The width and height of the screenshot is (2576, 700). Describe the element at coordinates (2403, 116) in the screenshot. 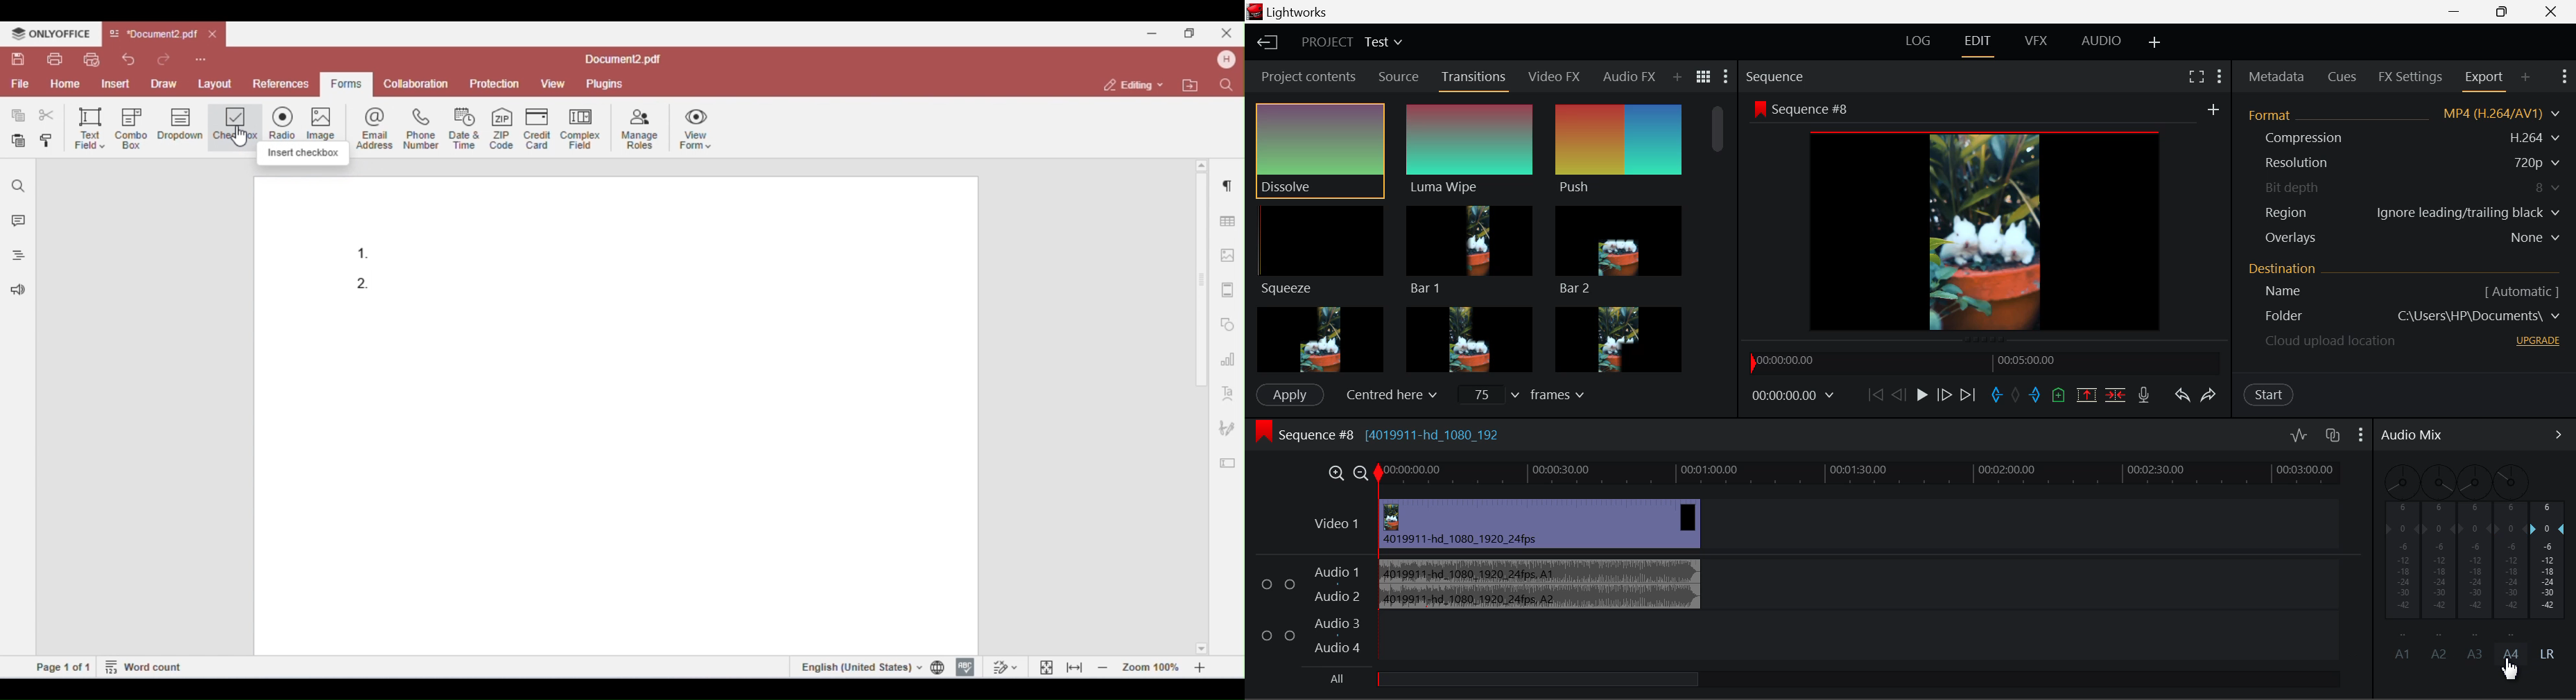

I see `Format` at that location.